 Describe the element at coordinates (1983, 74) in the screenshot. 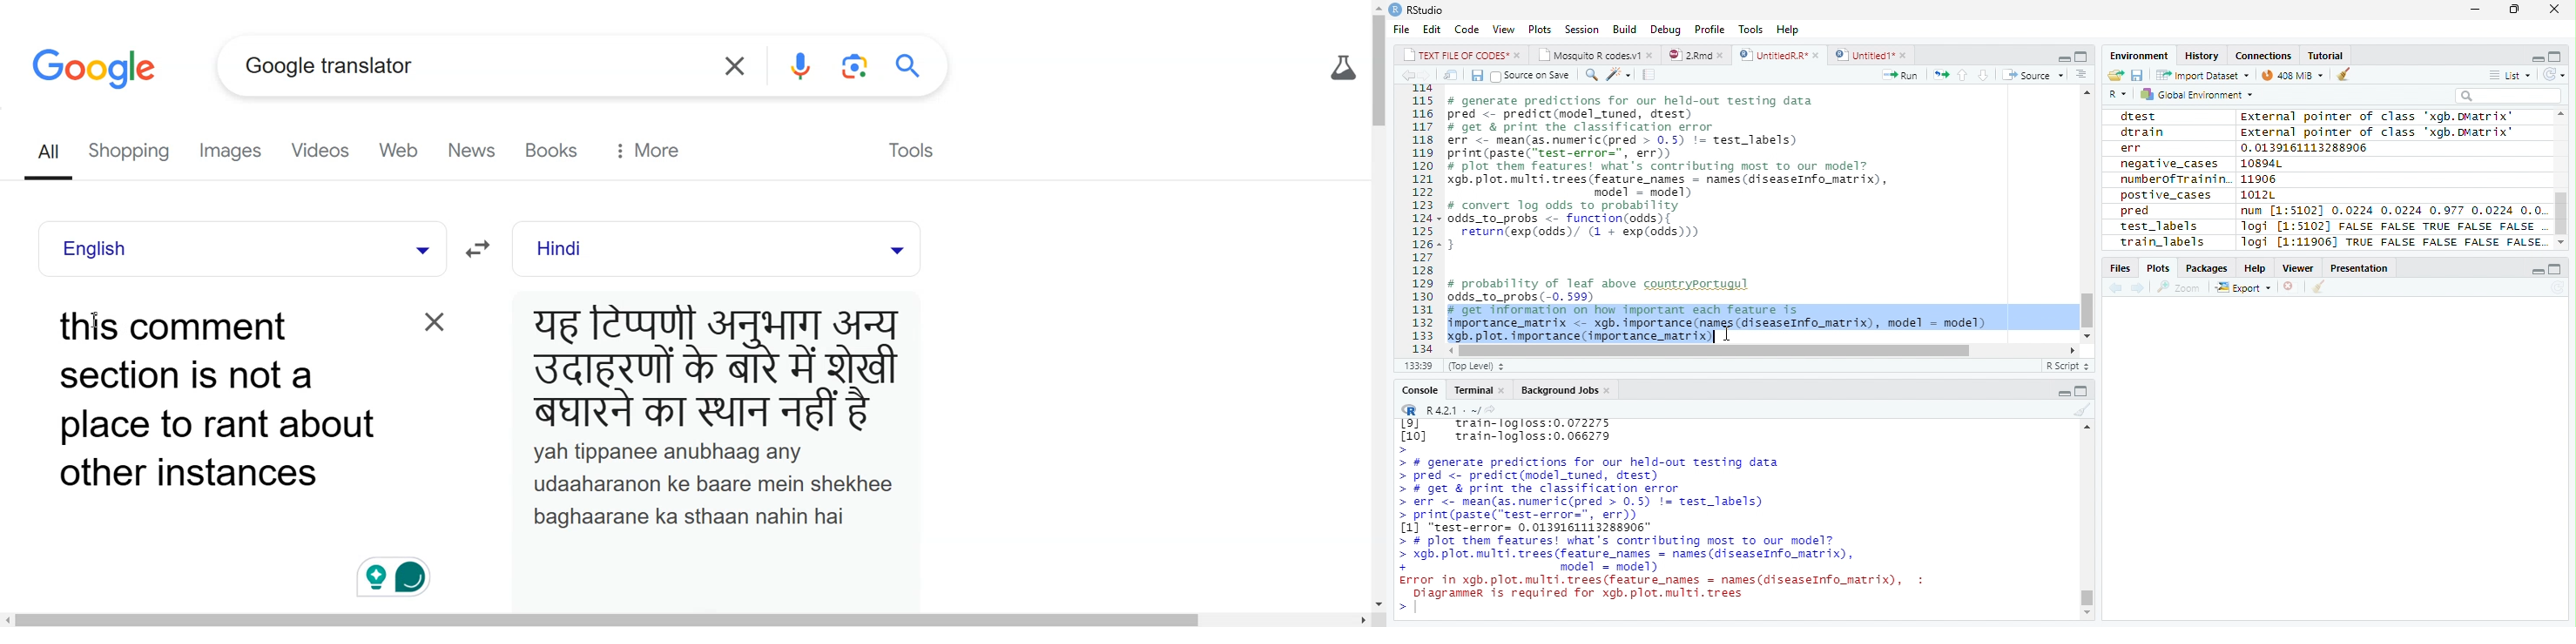

I see `Down` at that location.